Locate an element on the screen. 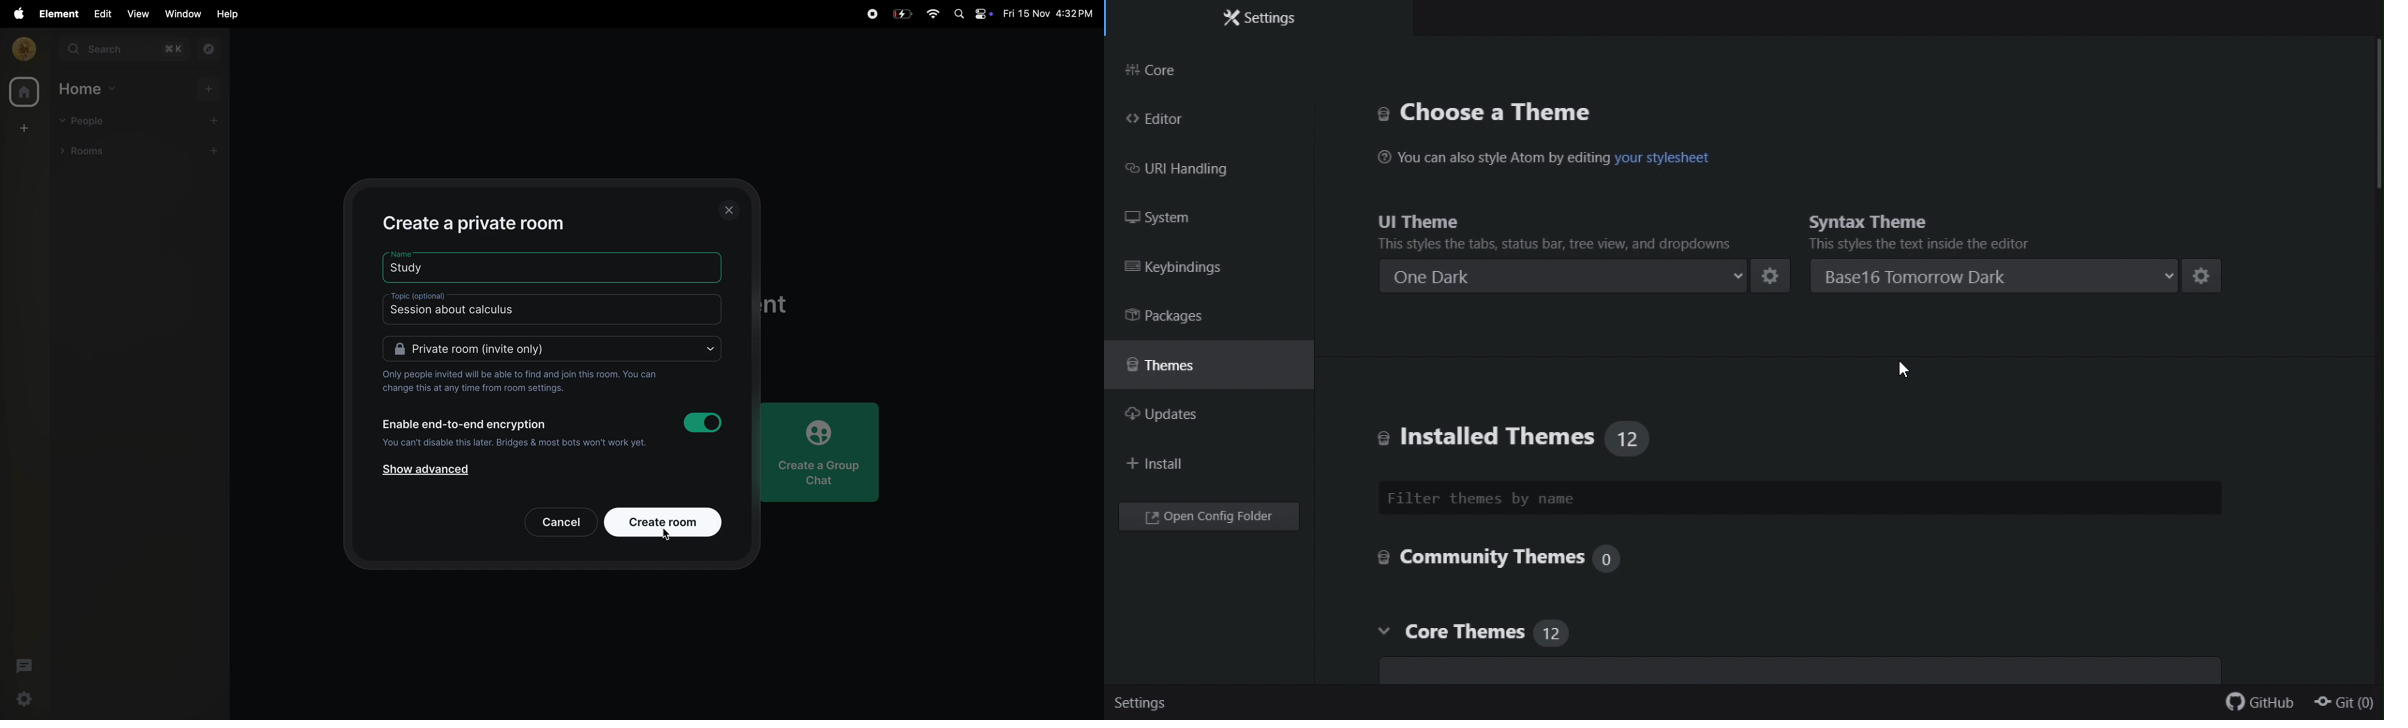 The image size is (2408, 728). rooms is located at coordinates (92, 153).